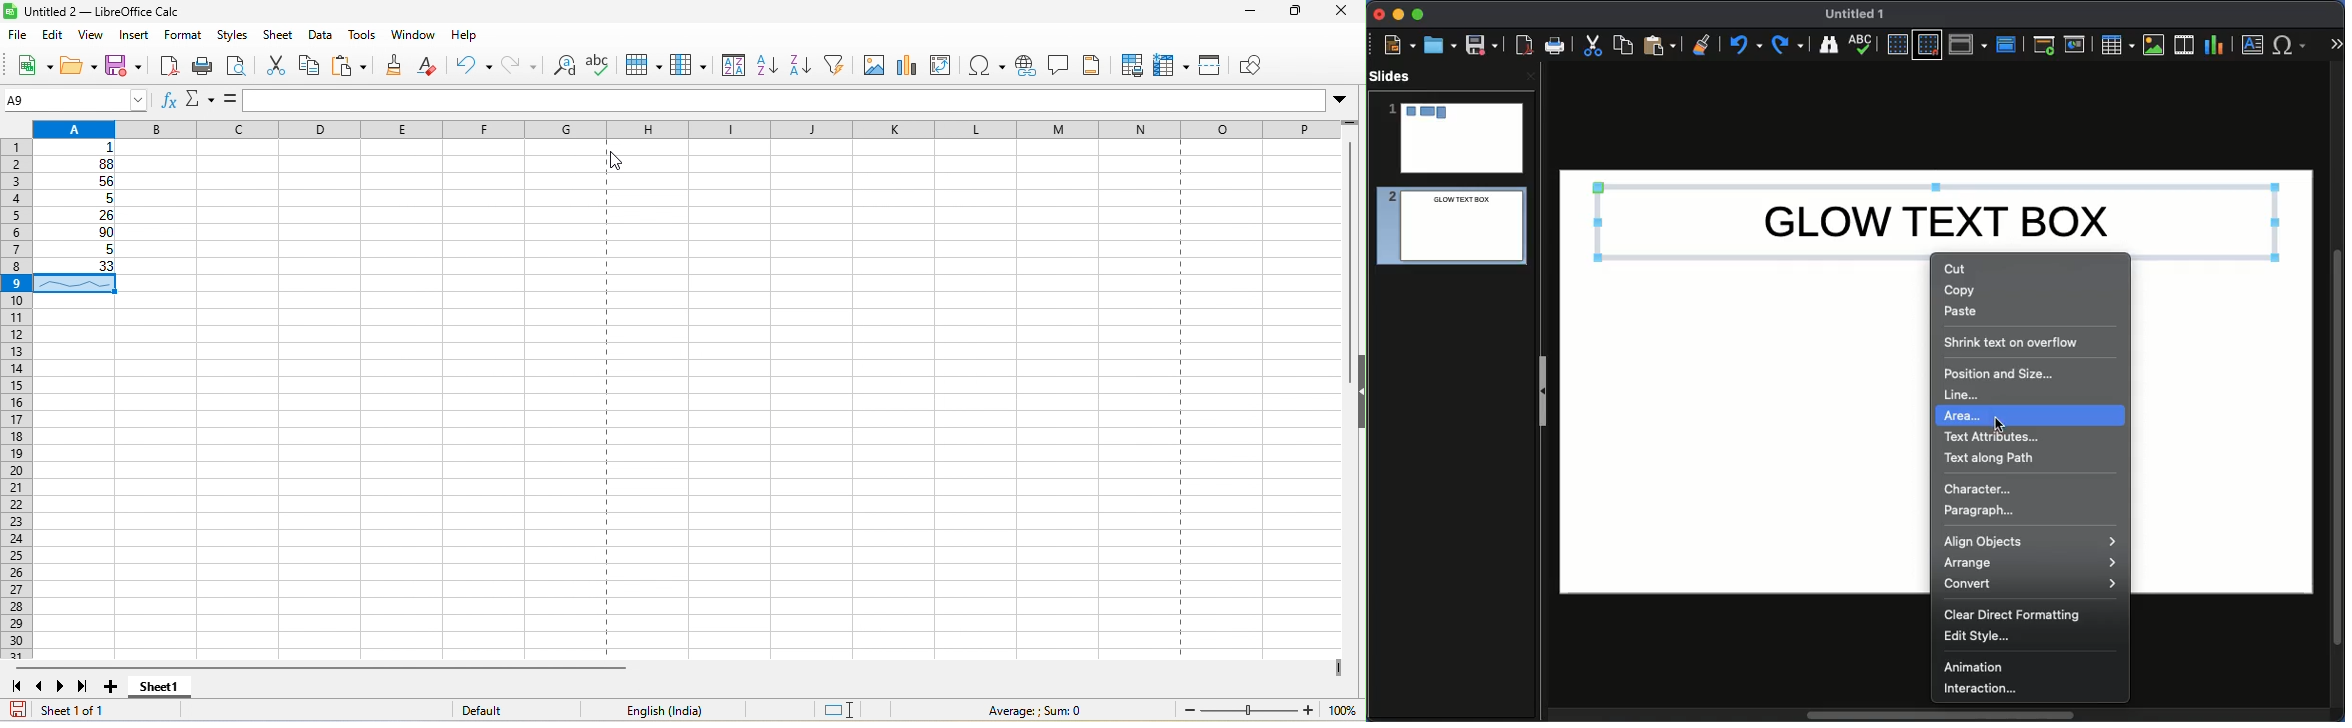 Image resolution: width=2352 pixels, height=728 pixels. I want to click on Paste, so click(1659, 44).